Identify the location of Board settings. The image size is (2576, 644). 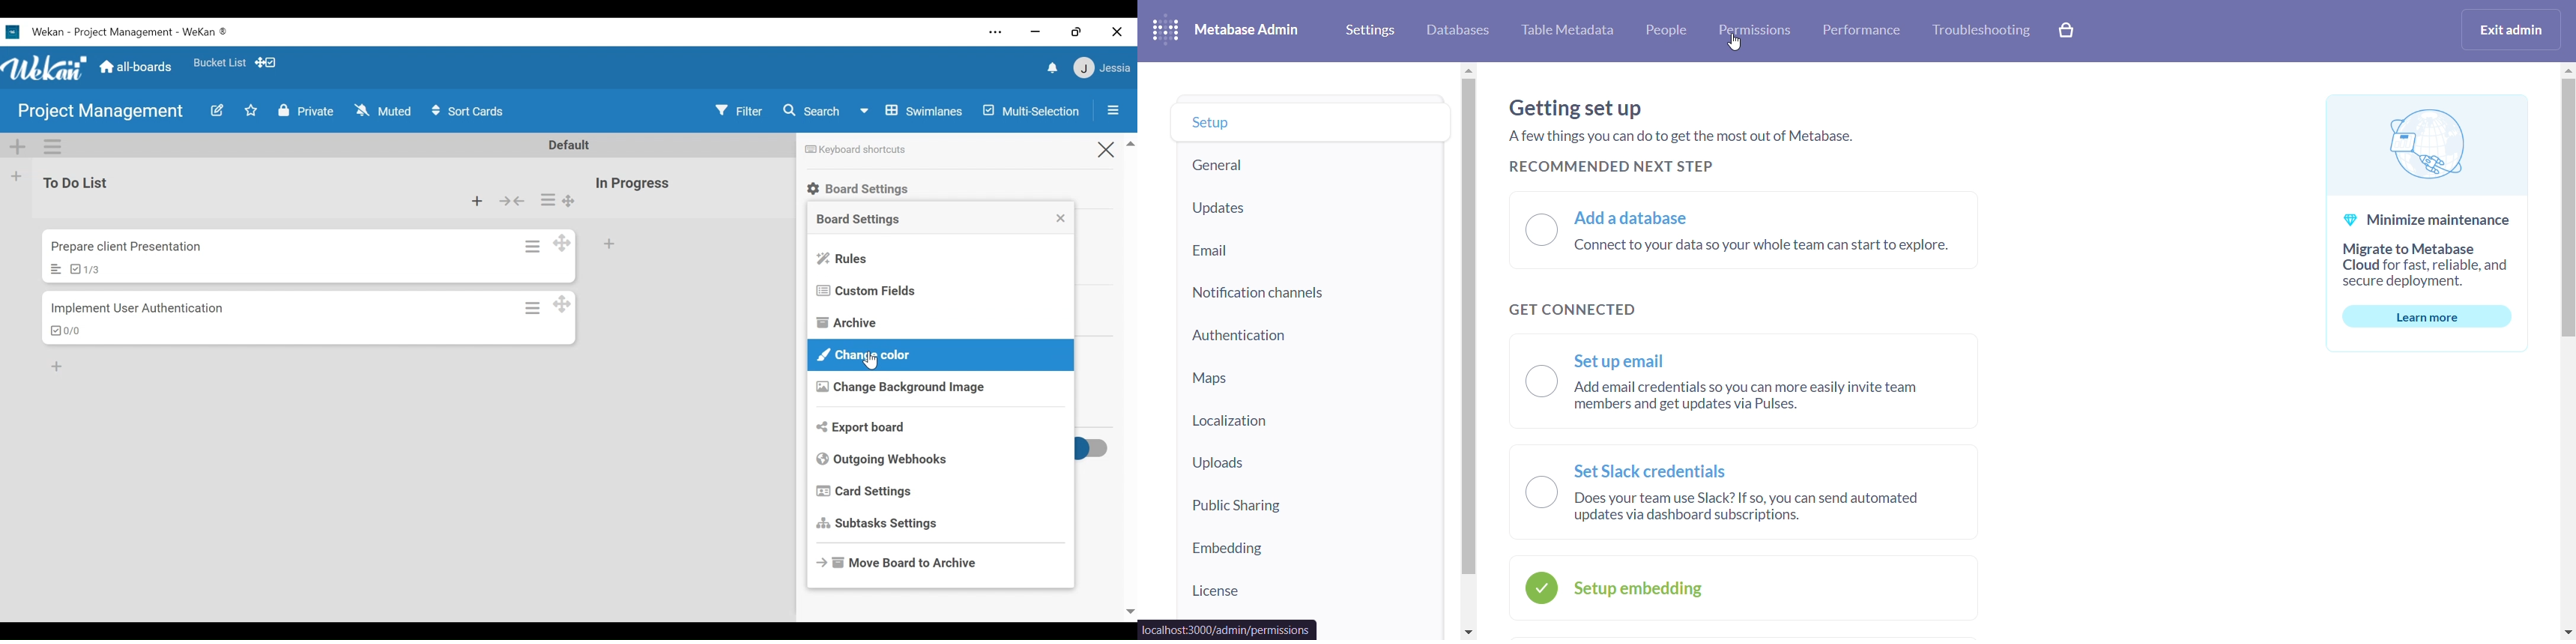
(861, 189).